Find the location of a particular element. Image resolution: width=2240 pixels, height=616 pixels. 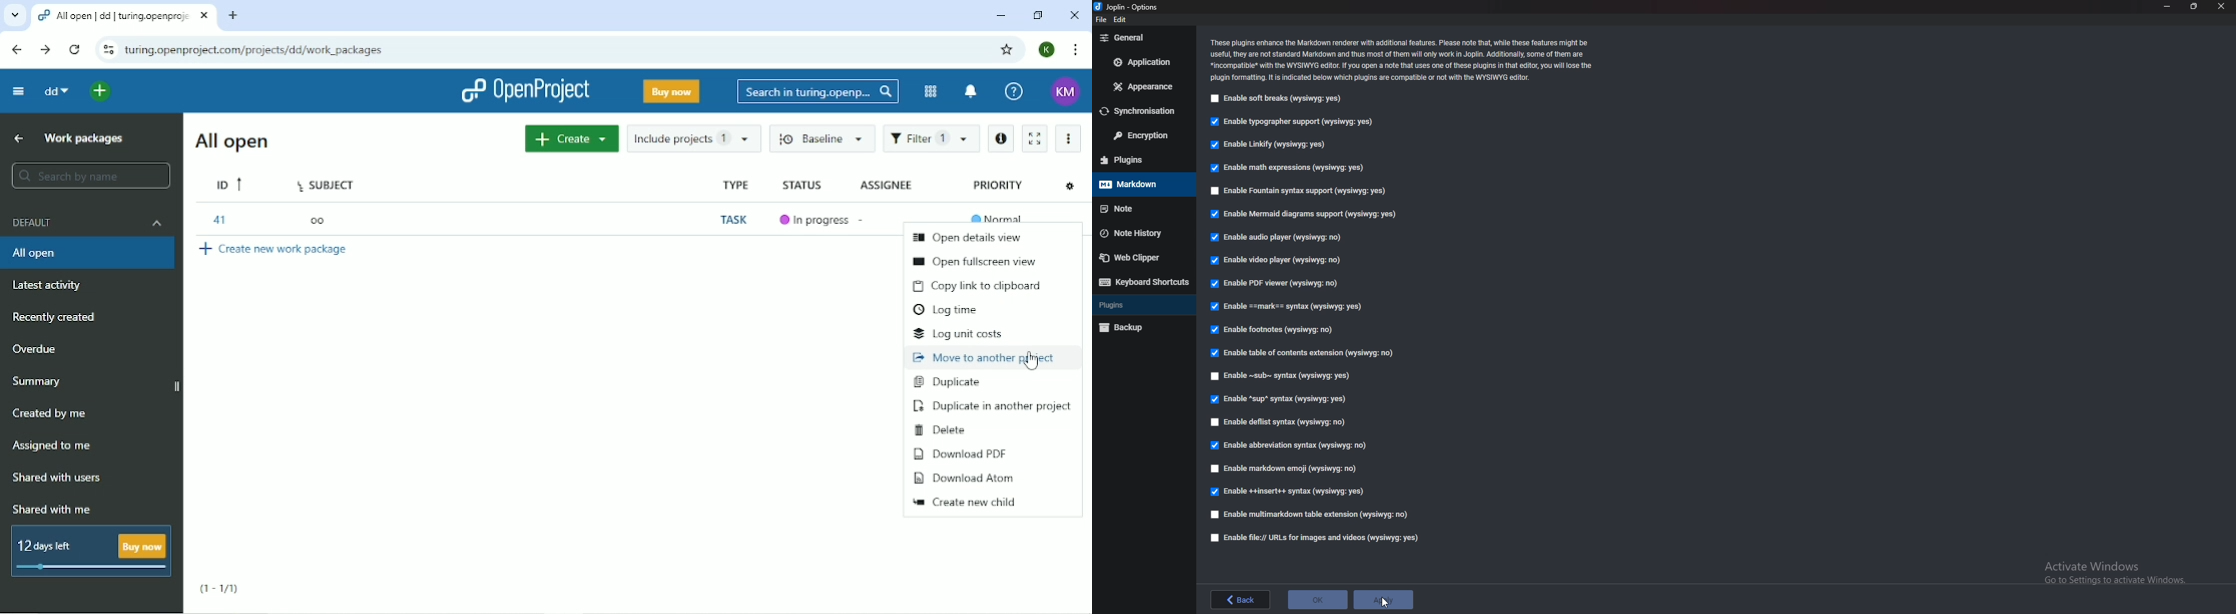

enable markdown emoji is located at coordinates (1282, 470).